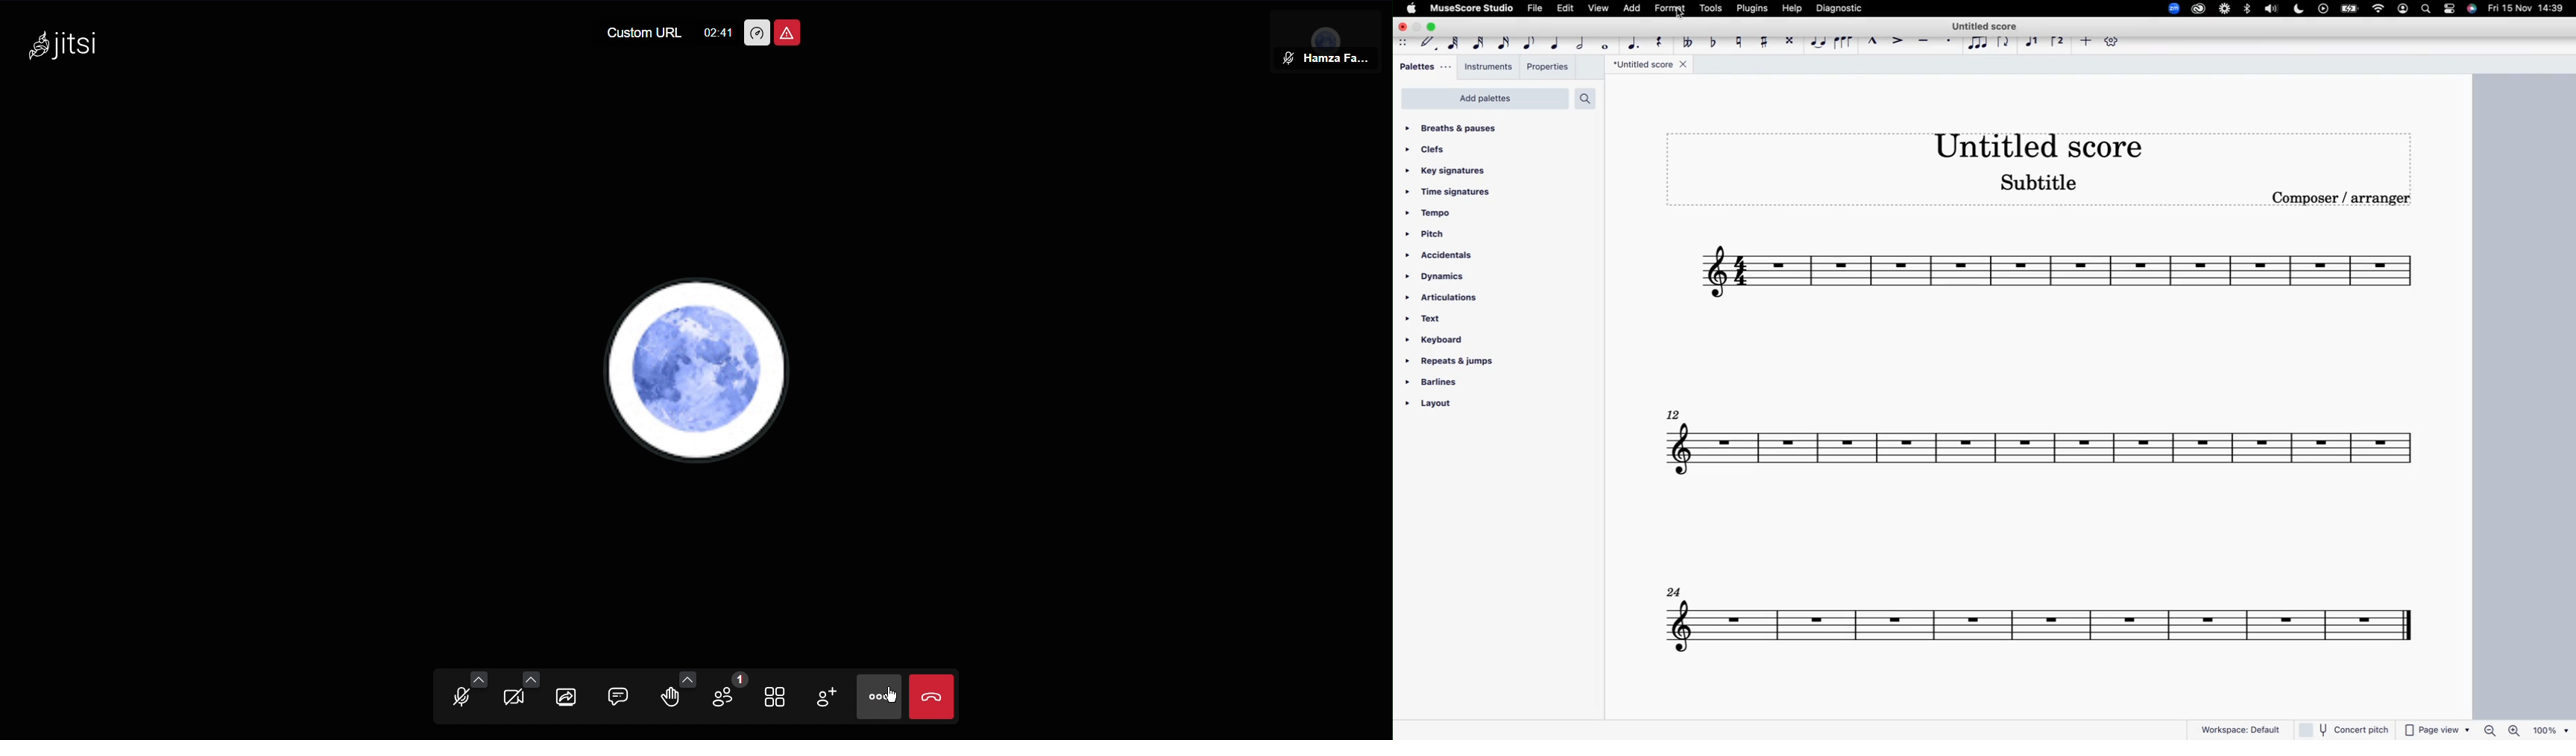 Image resolution: width=2576 pixels, height=756 pixels. I want to click on rest, so click(1660, 44).